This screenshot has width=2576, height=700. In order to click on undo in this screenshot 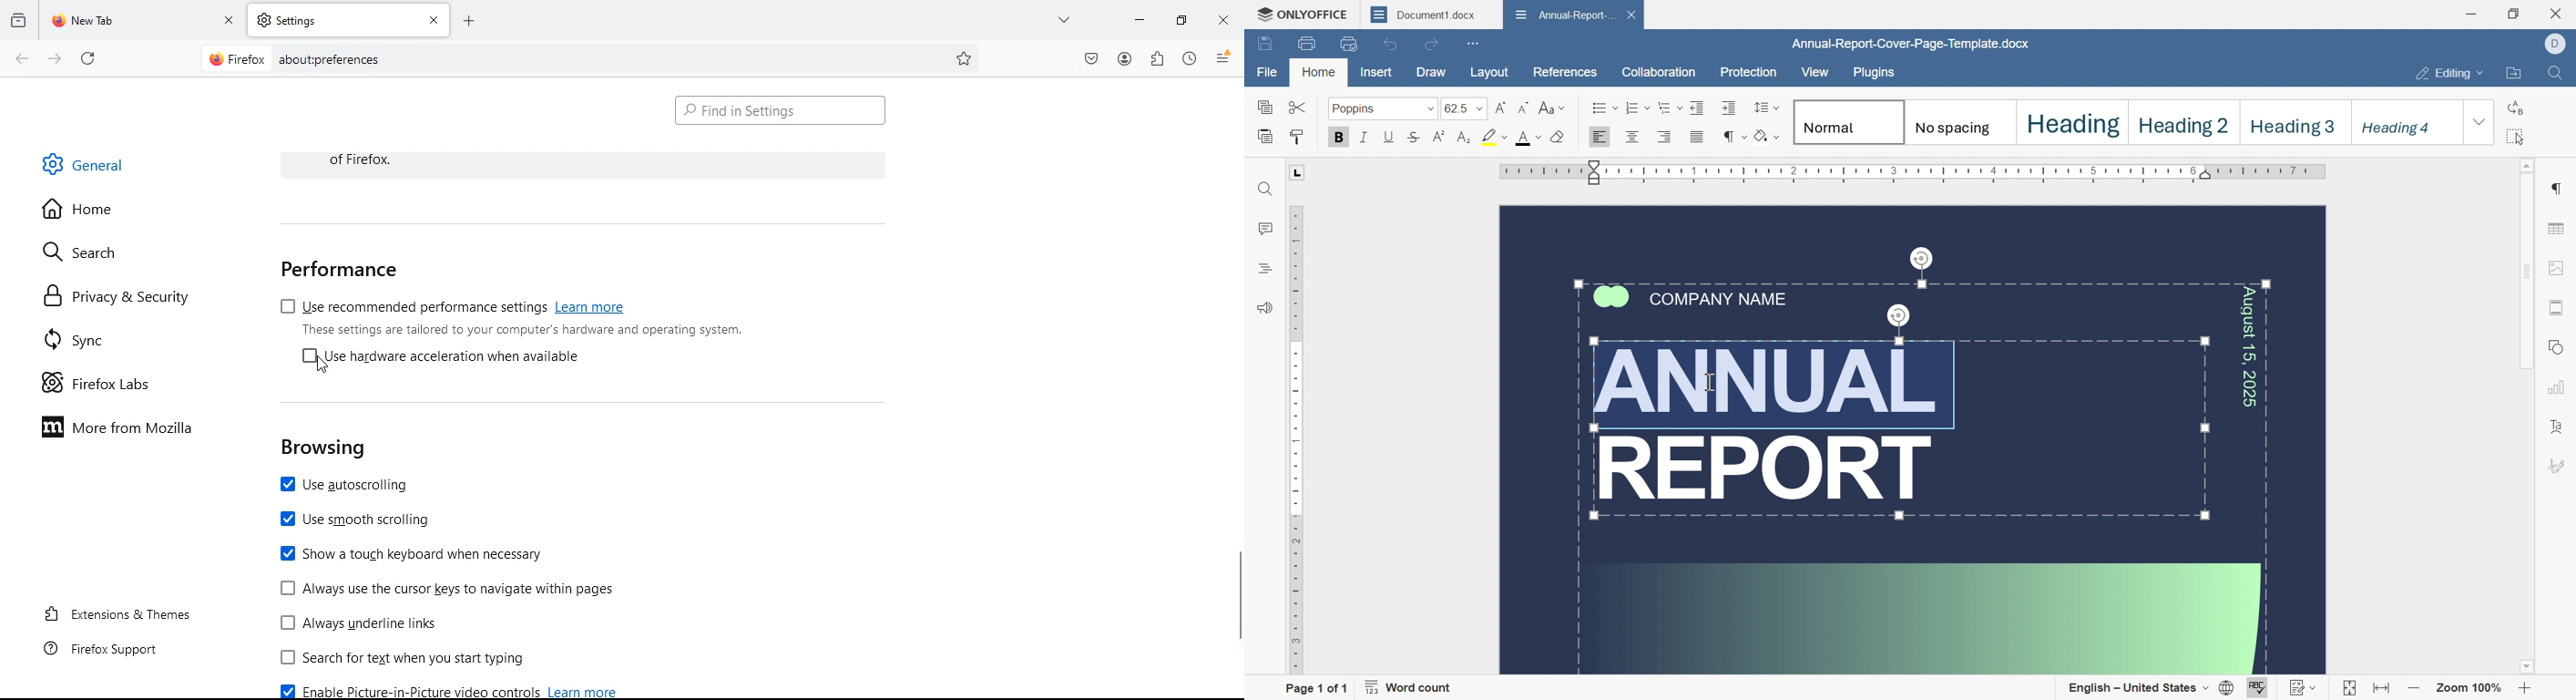, I will do `click(1391, 46)`.